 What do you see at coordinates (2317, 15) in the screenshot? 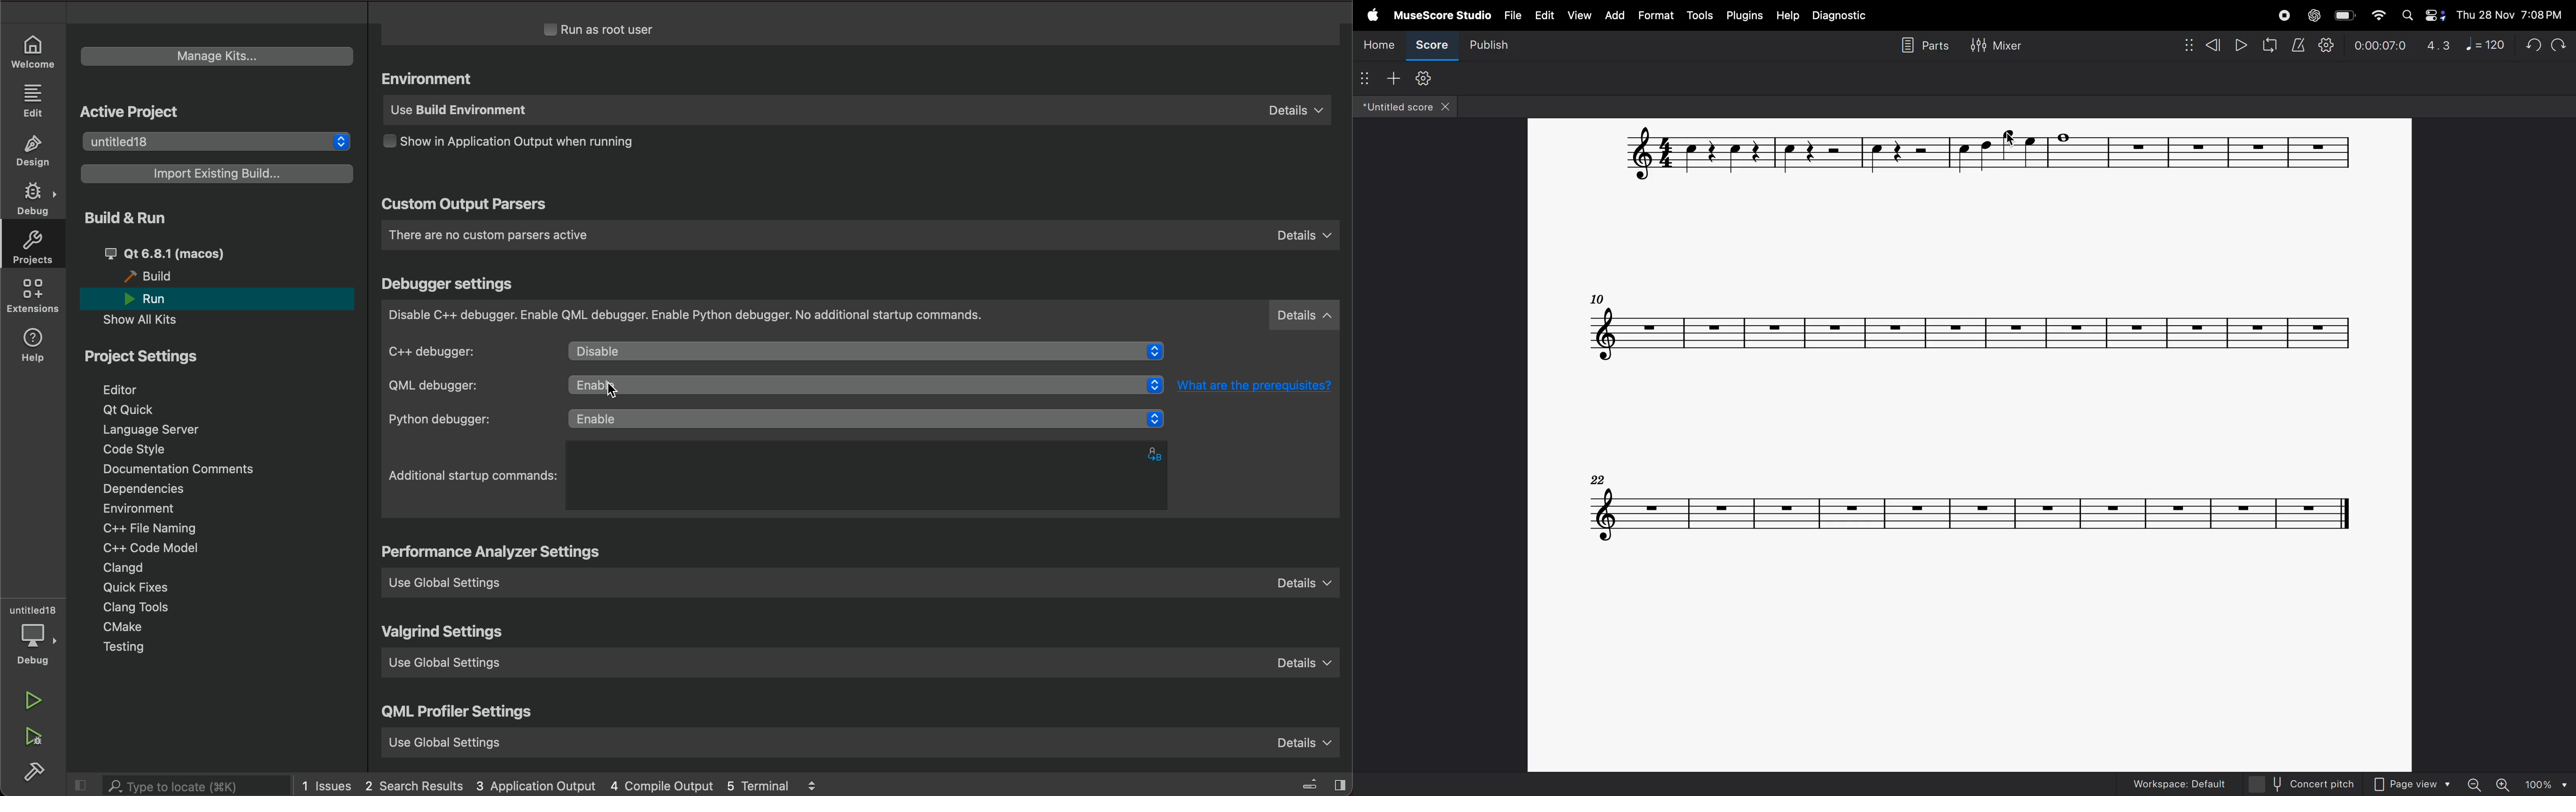
I see `chatgpt` at bounding box center [2317, 15].